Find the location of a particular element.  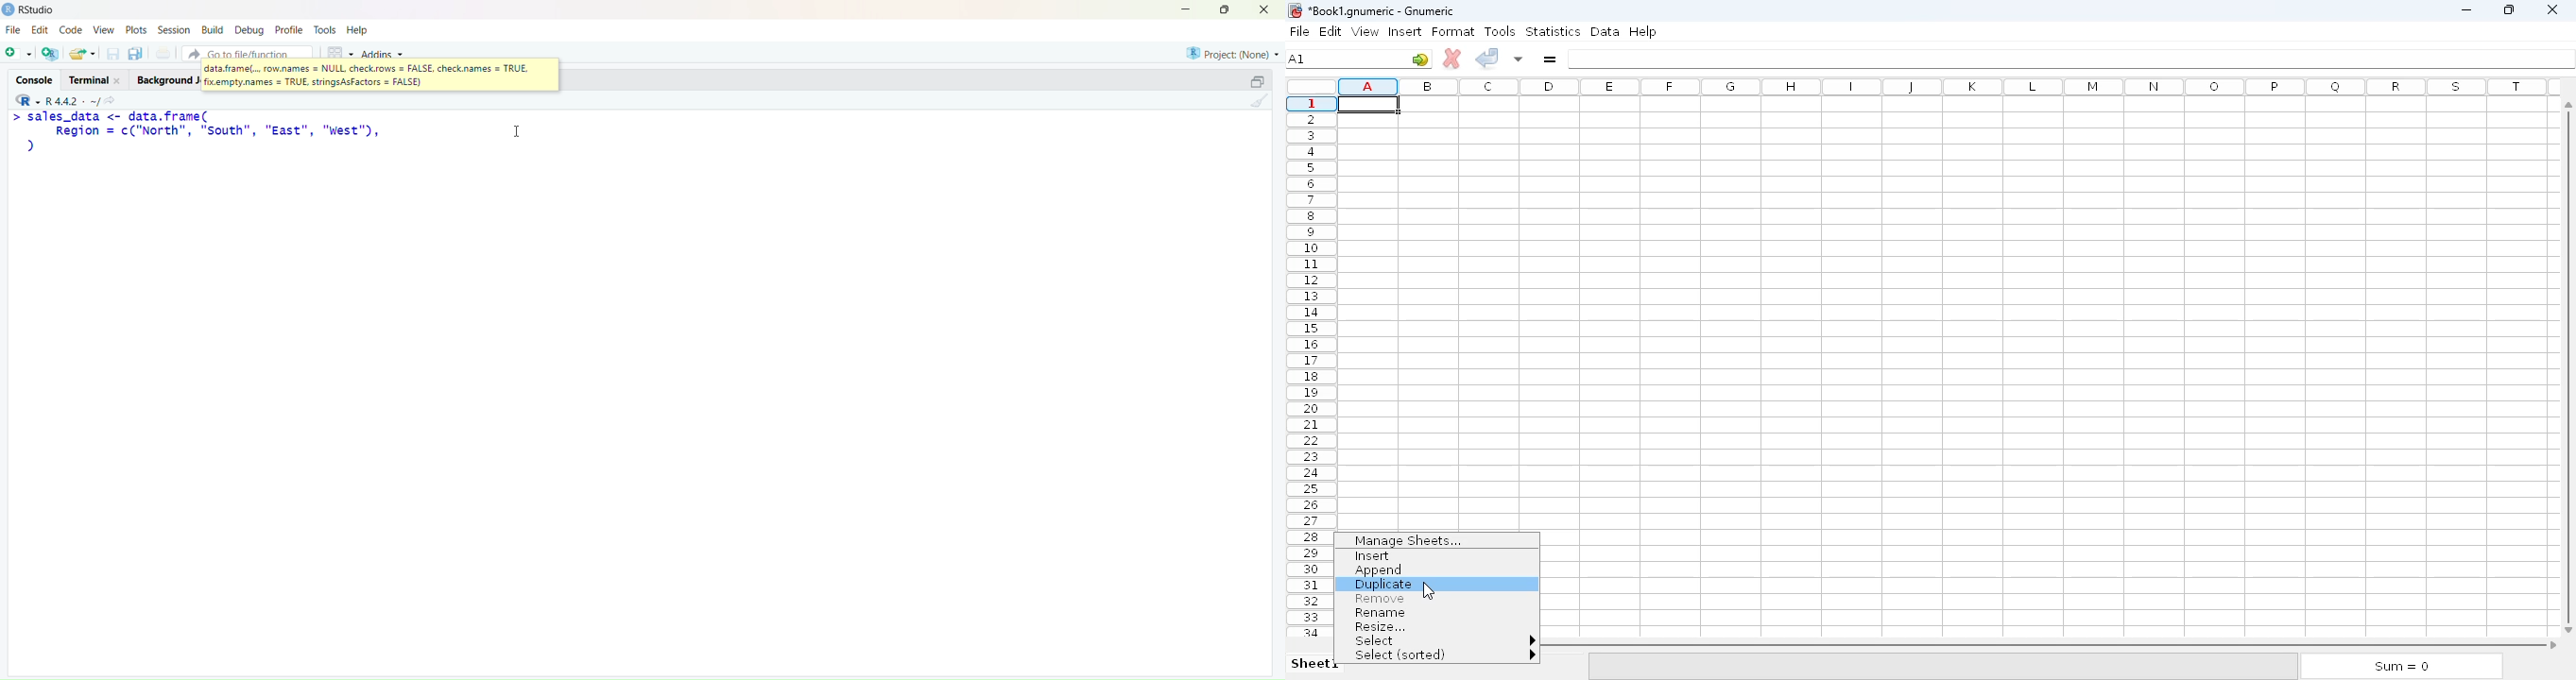

Code is located at coordinates (72, 30).